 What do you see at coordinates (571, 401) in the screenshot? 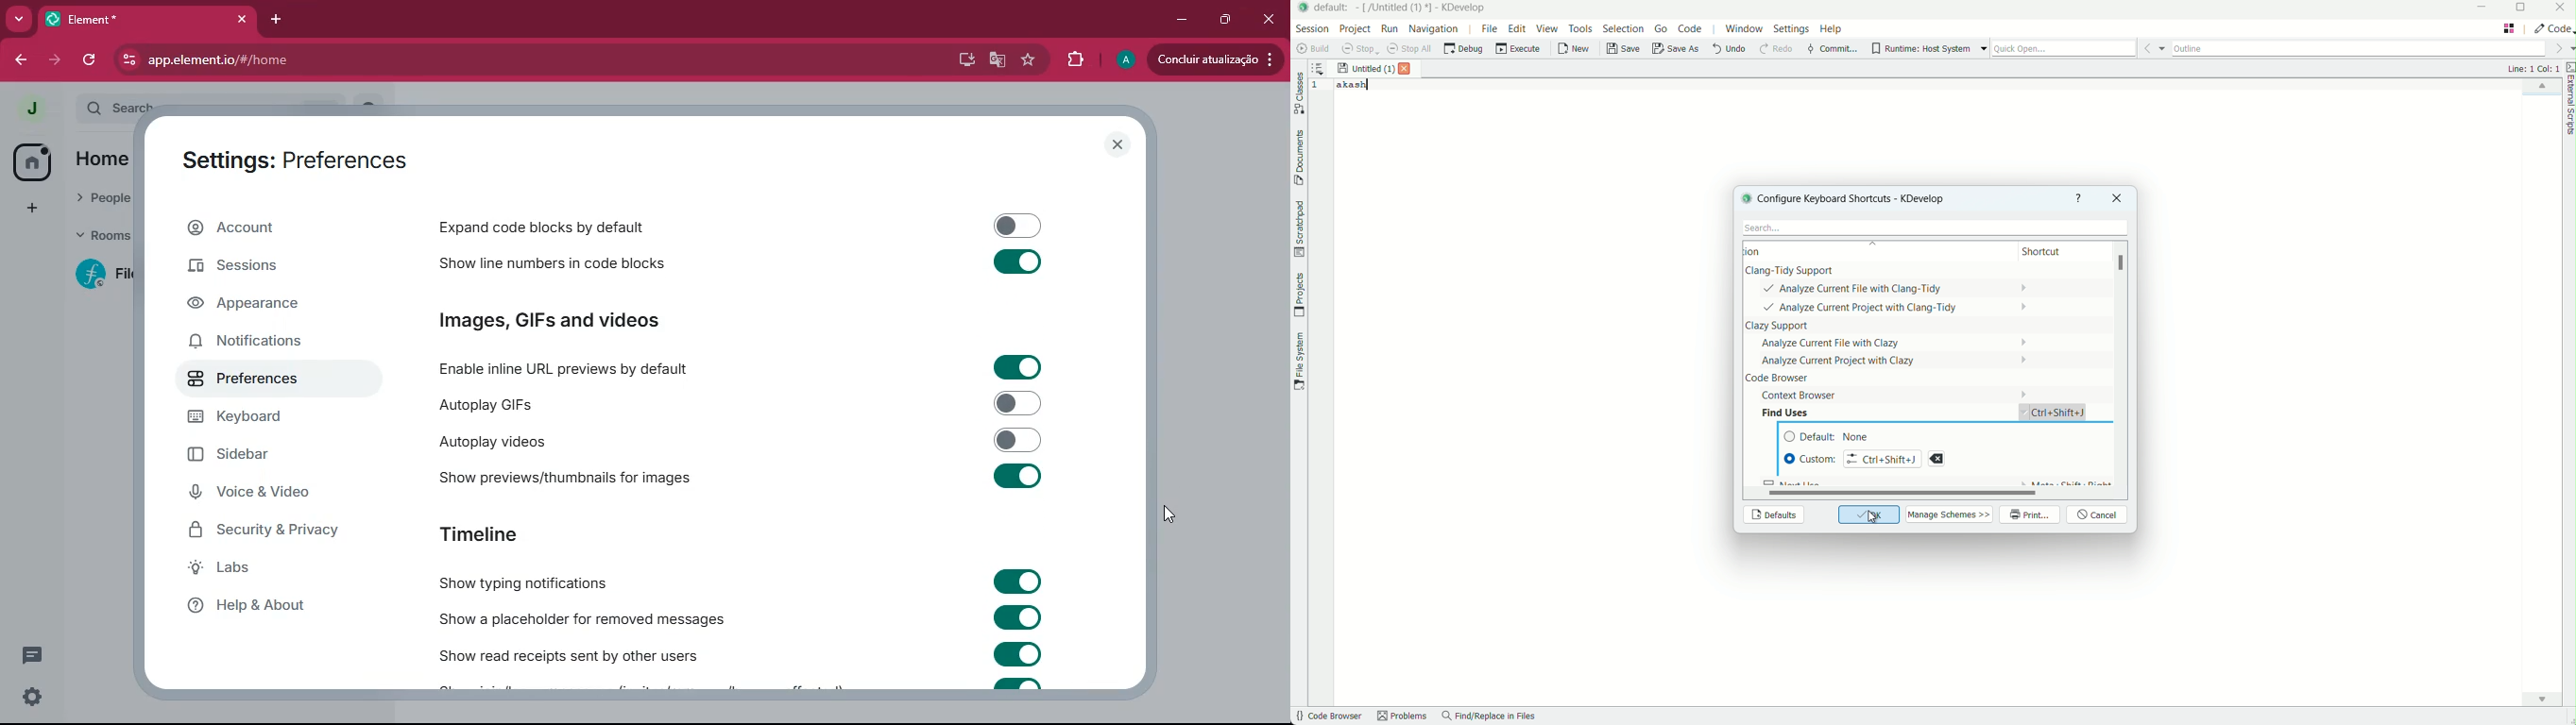
I see `autoplay GIFs` at bounding box center [571, 401].